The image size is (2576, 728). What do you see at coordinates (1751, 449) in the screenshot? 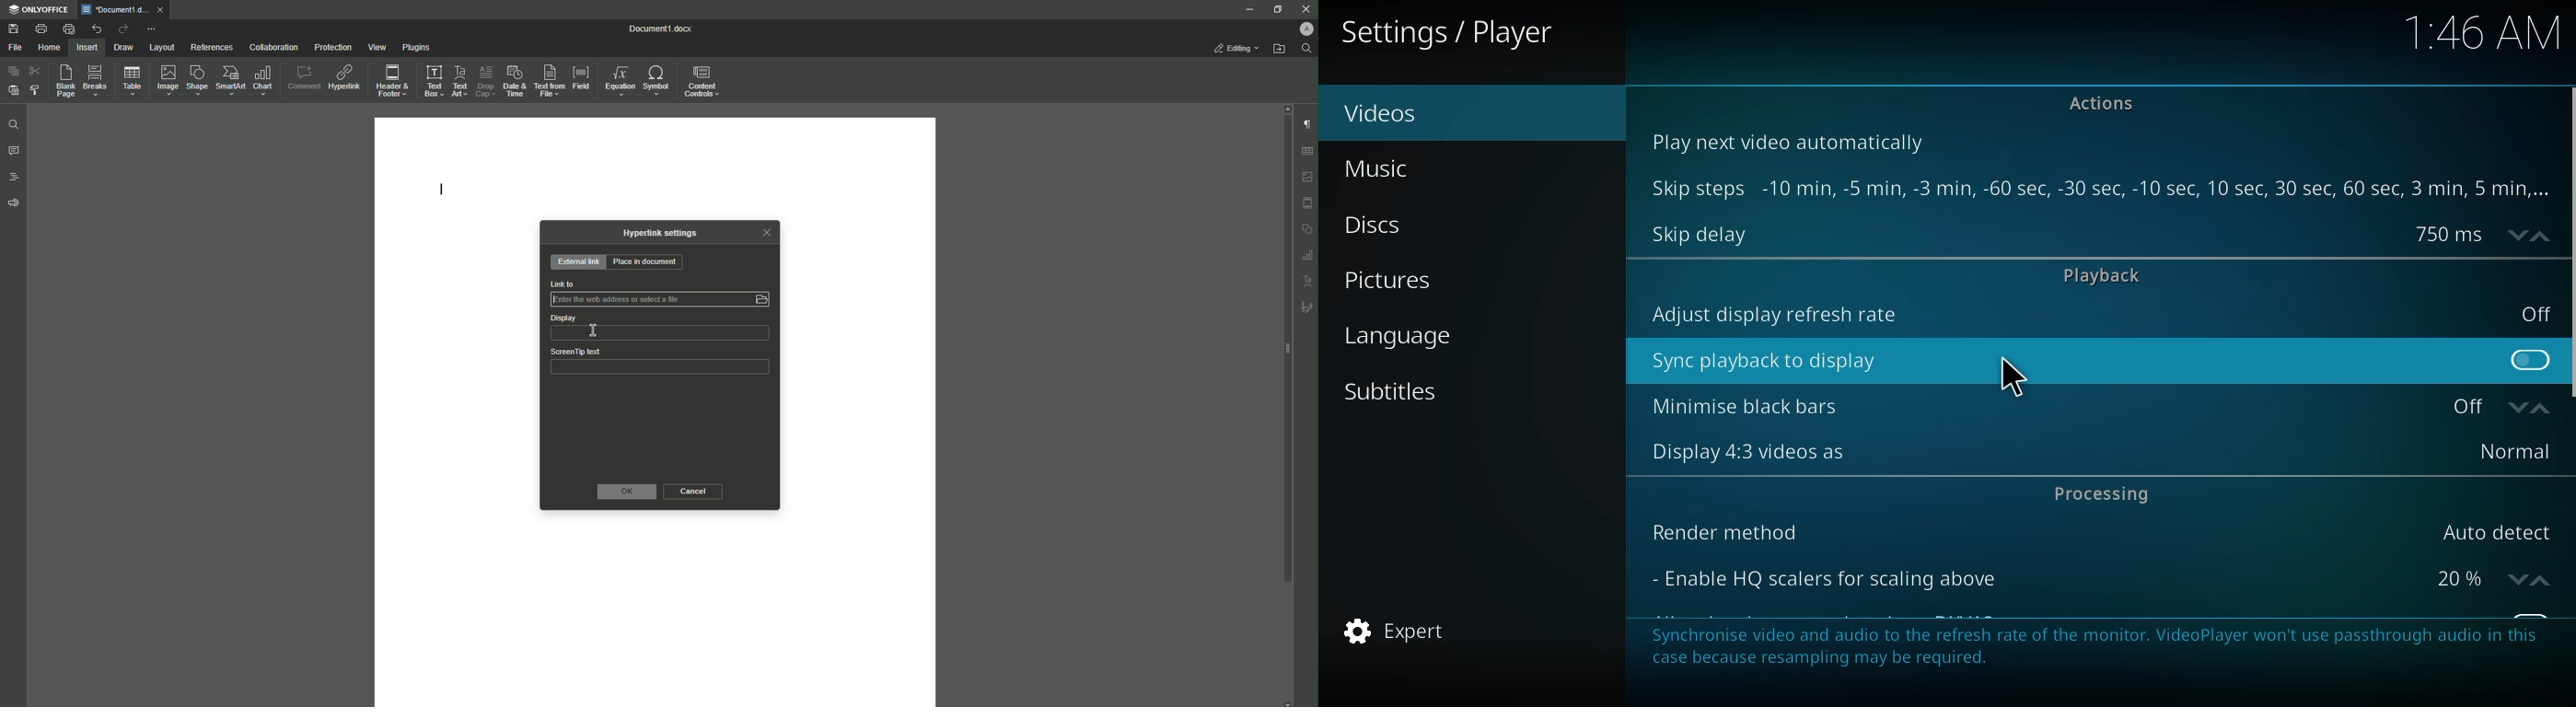
I see `display 4:3 videos as` at bounding box center [1751, 449].